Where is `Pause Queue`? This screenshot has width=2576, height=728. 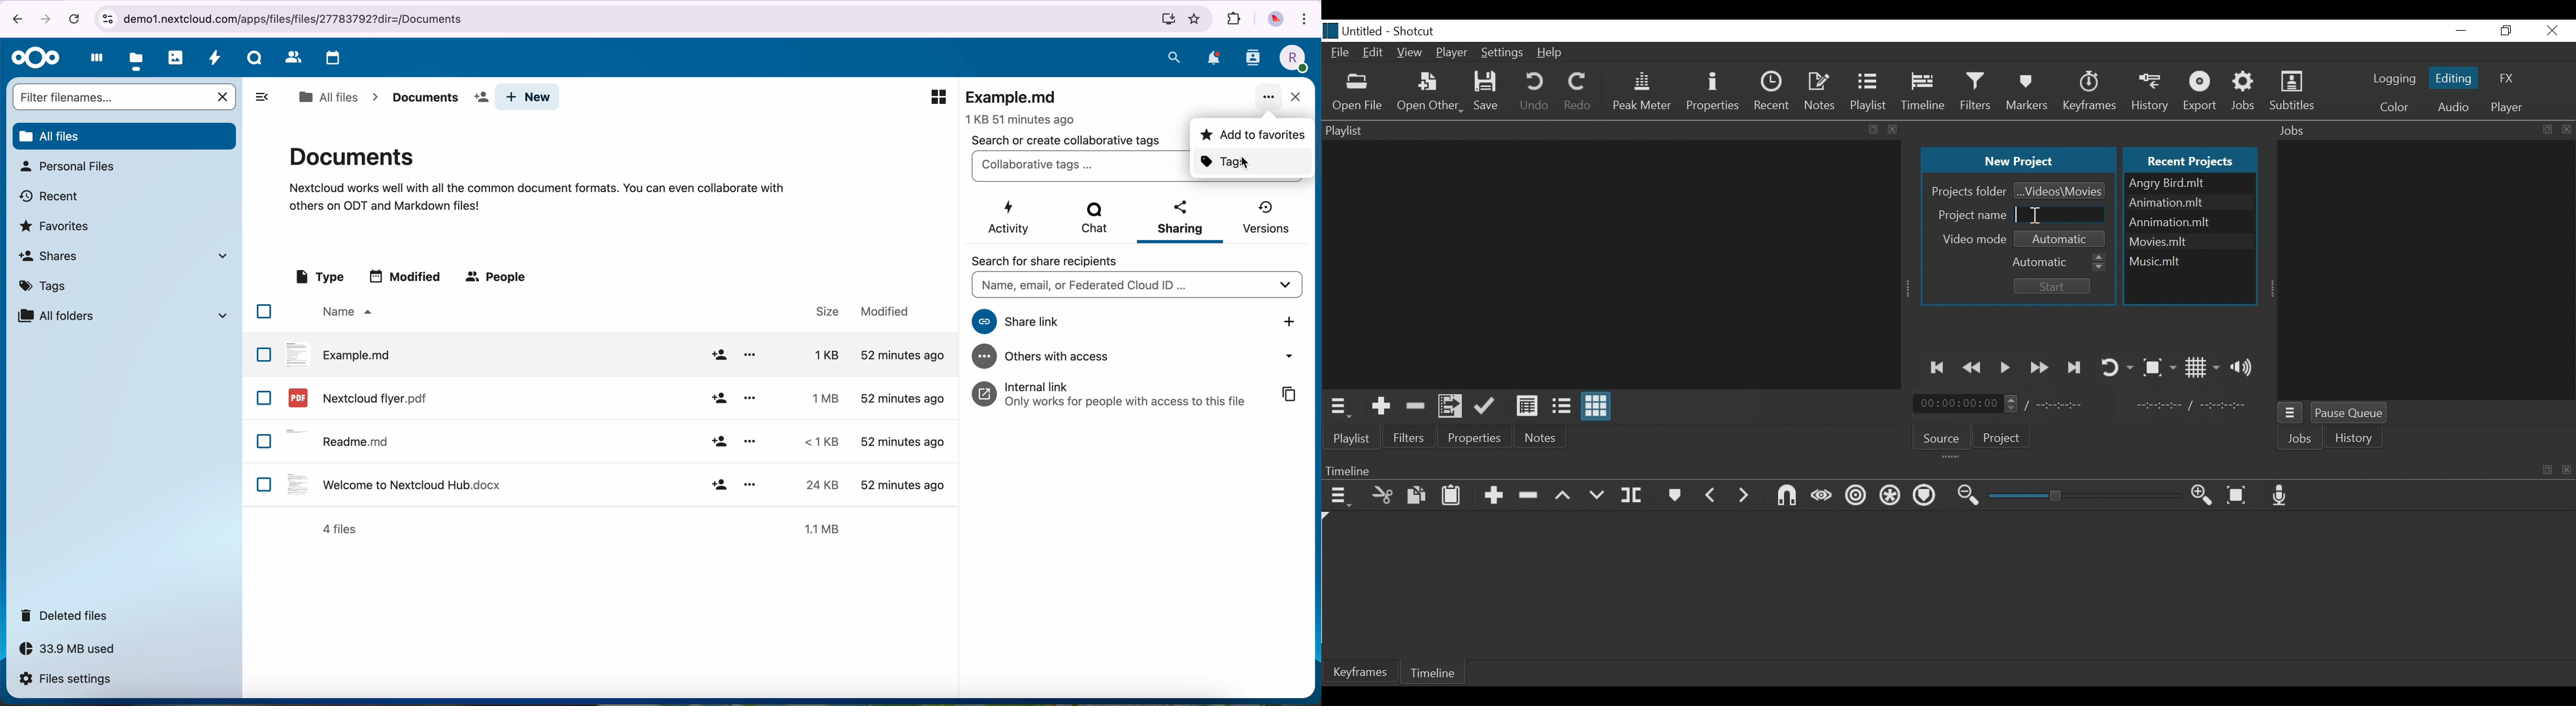 Pause Queue is located at coordinates (2354, 414).